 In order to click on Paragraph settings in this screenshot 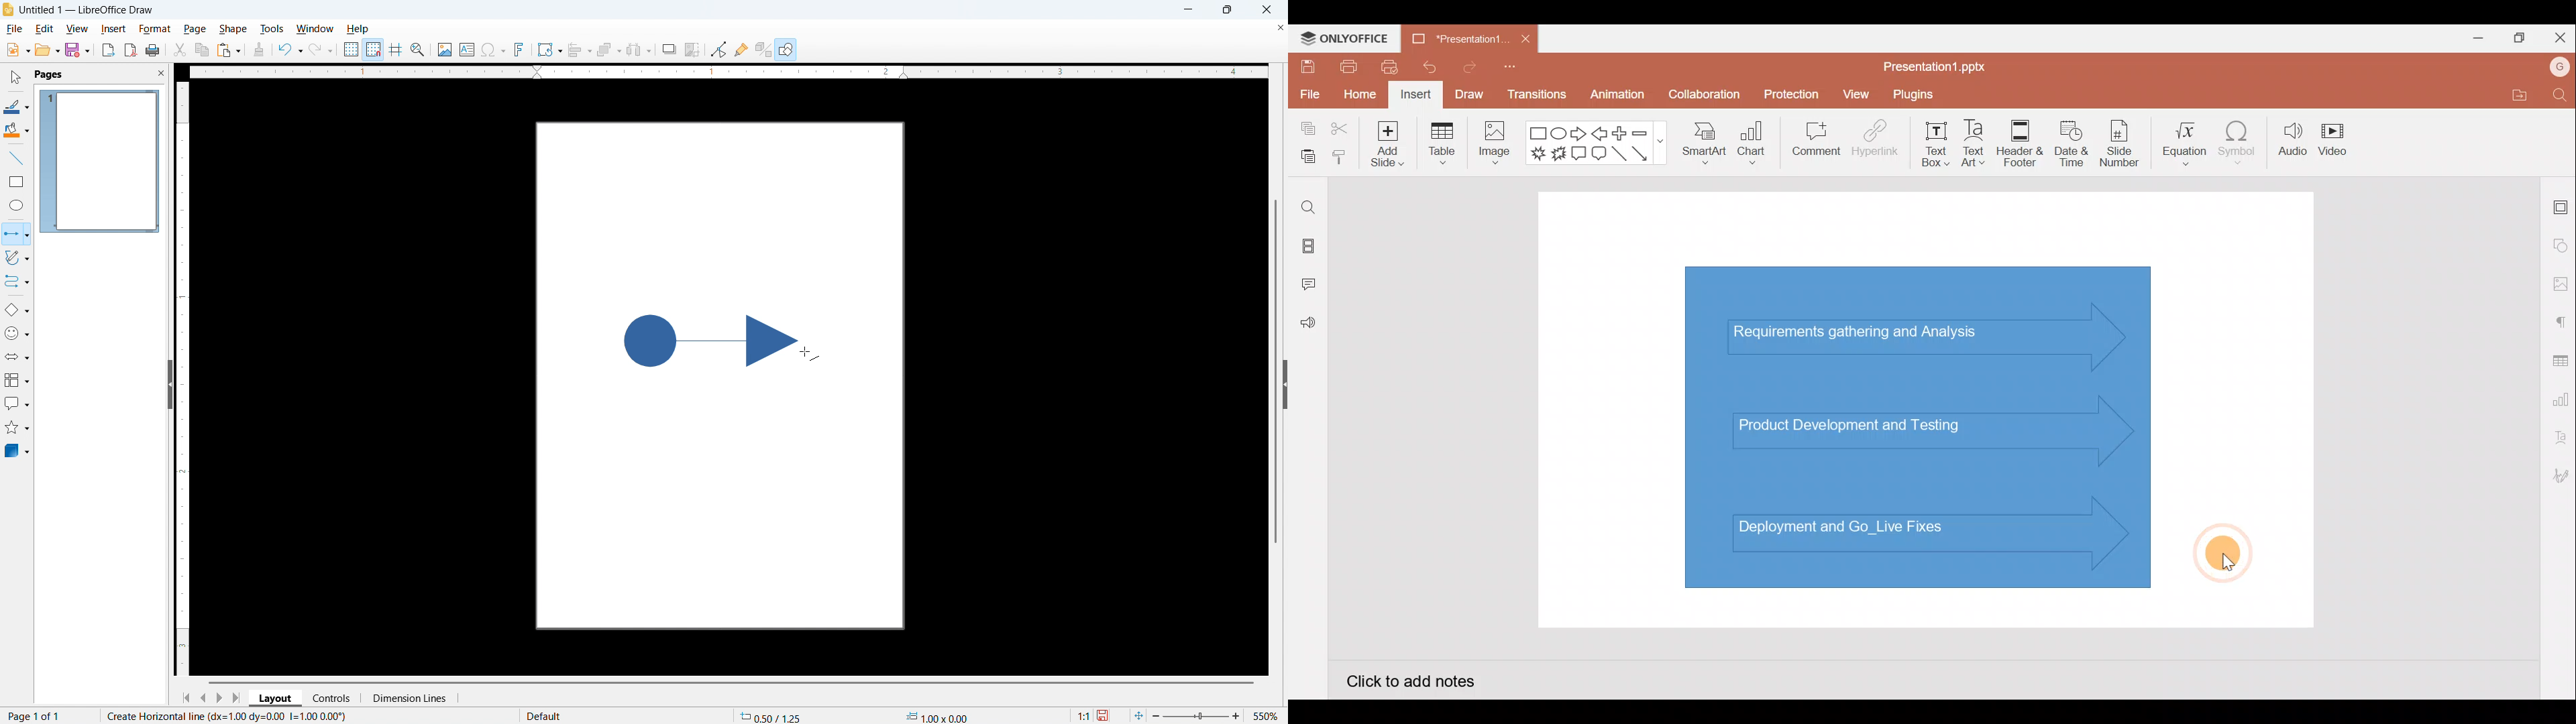, I will do `click(2560, 320)`.